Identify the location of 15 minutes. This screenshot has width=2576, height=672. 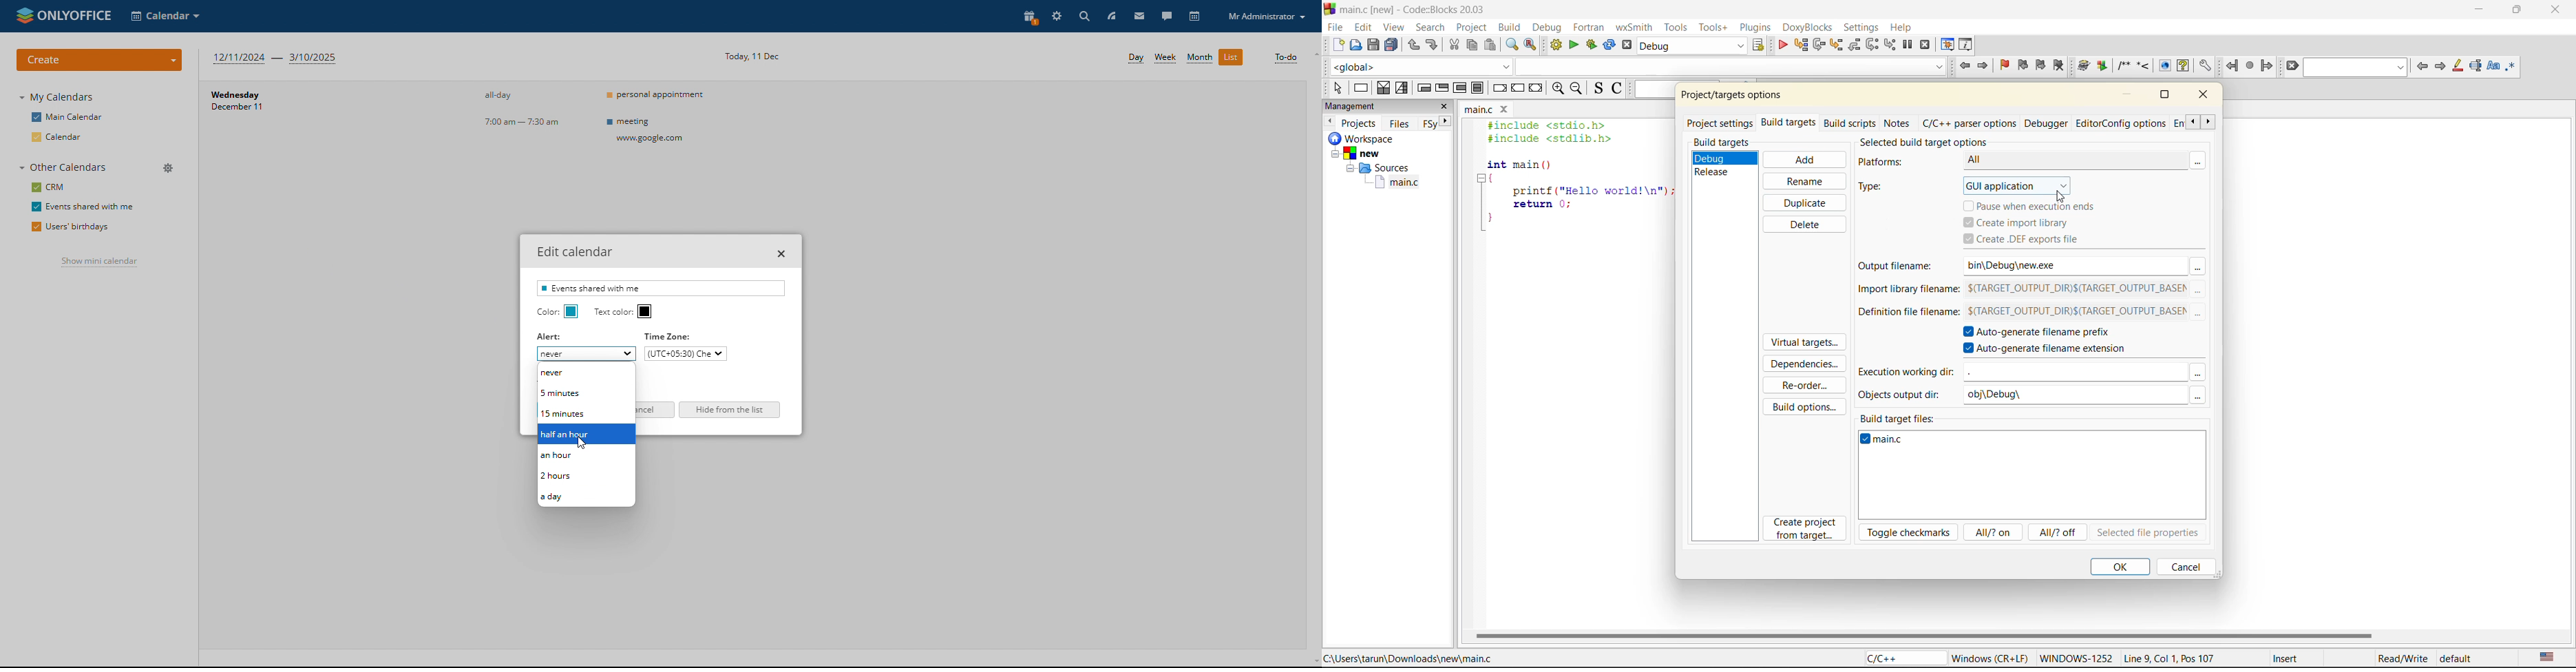
(585, 413).